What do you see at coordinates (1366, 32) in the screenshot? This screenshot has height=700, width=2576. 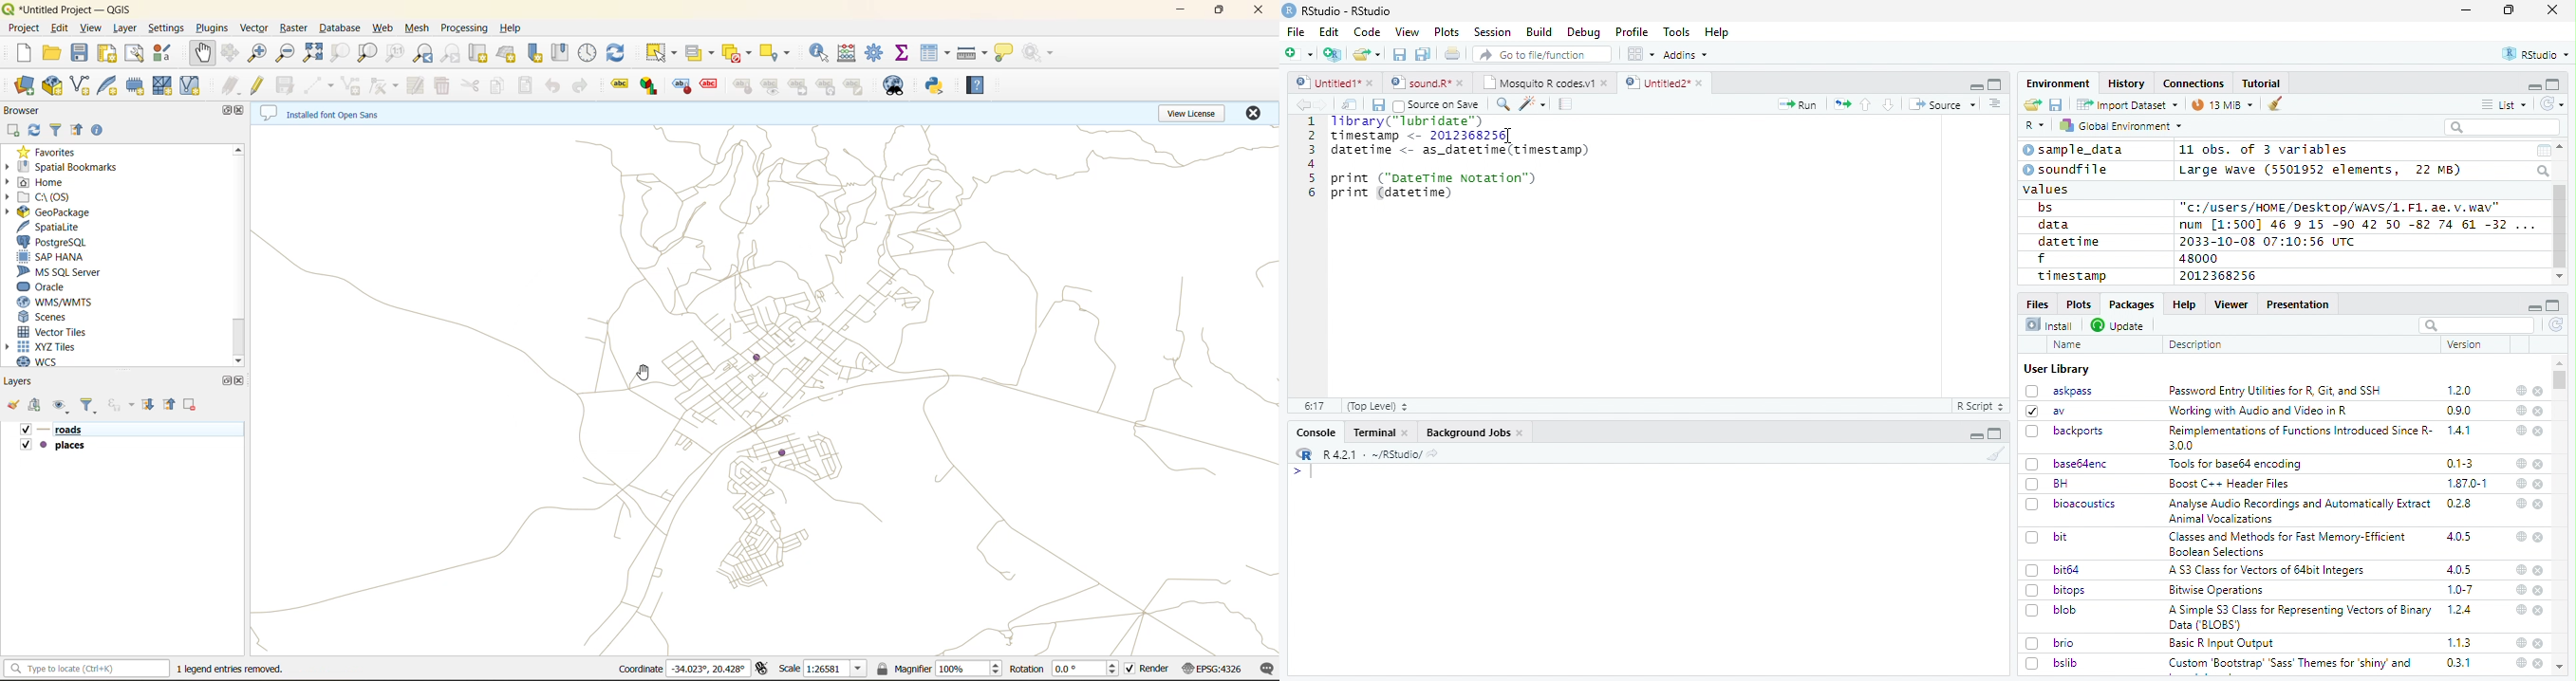 I see `Code` at bounding box center [1366, 32].